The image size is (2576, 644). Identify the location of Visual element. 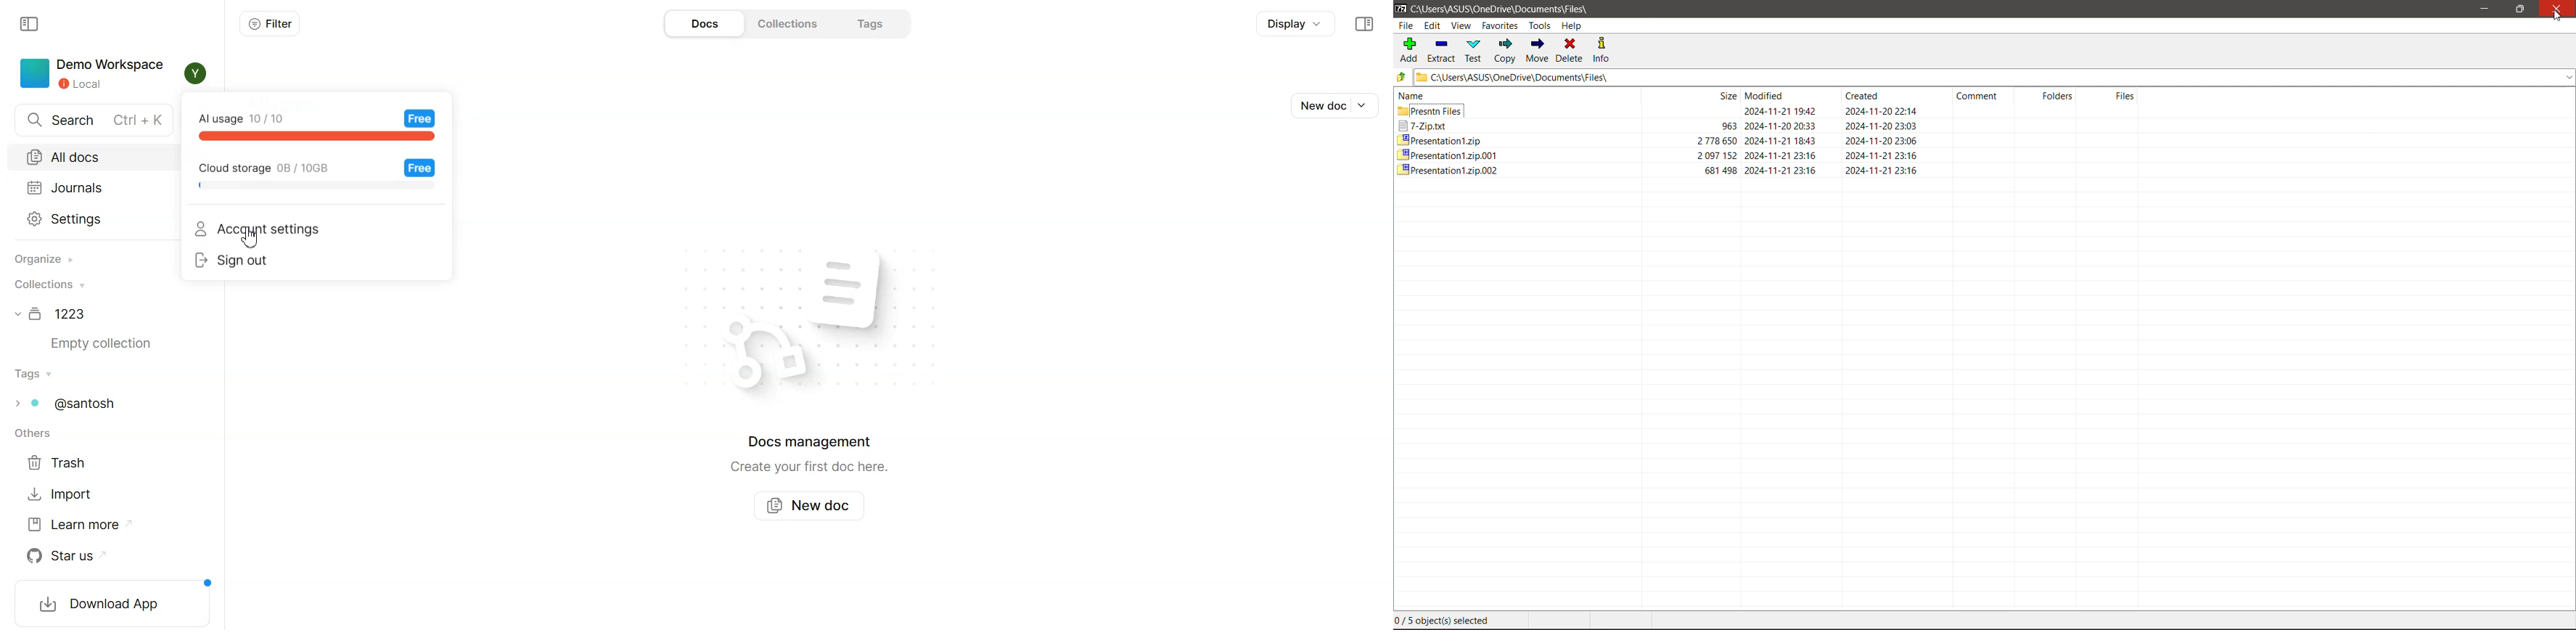
(869, 288).